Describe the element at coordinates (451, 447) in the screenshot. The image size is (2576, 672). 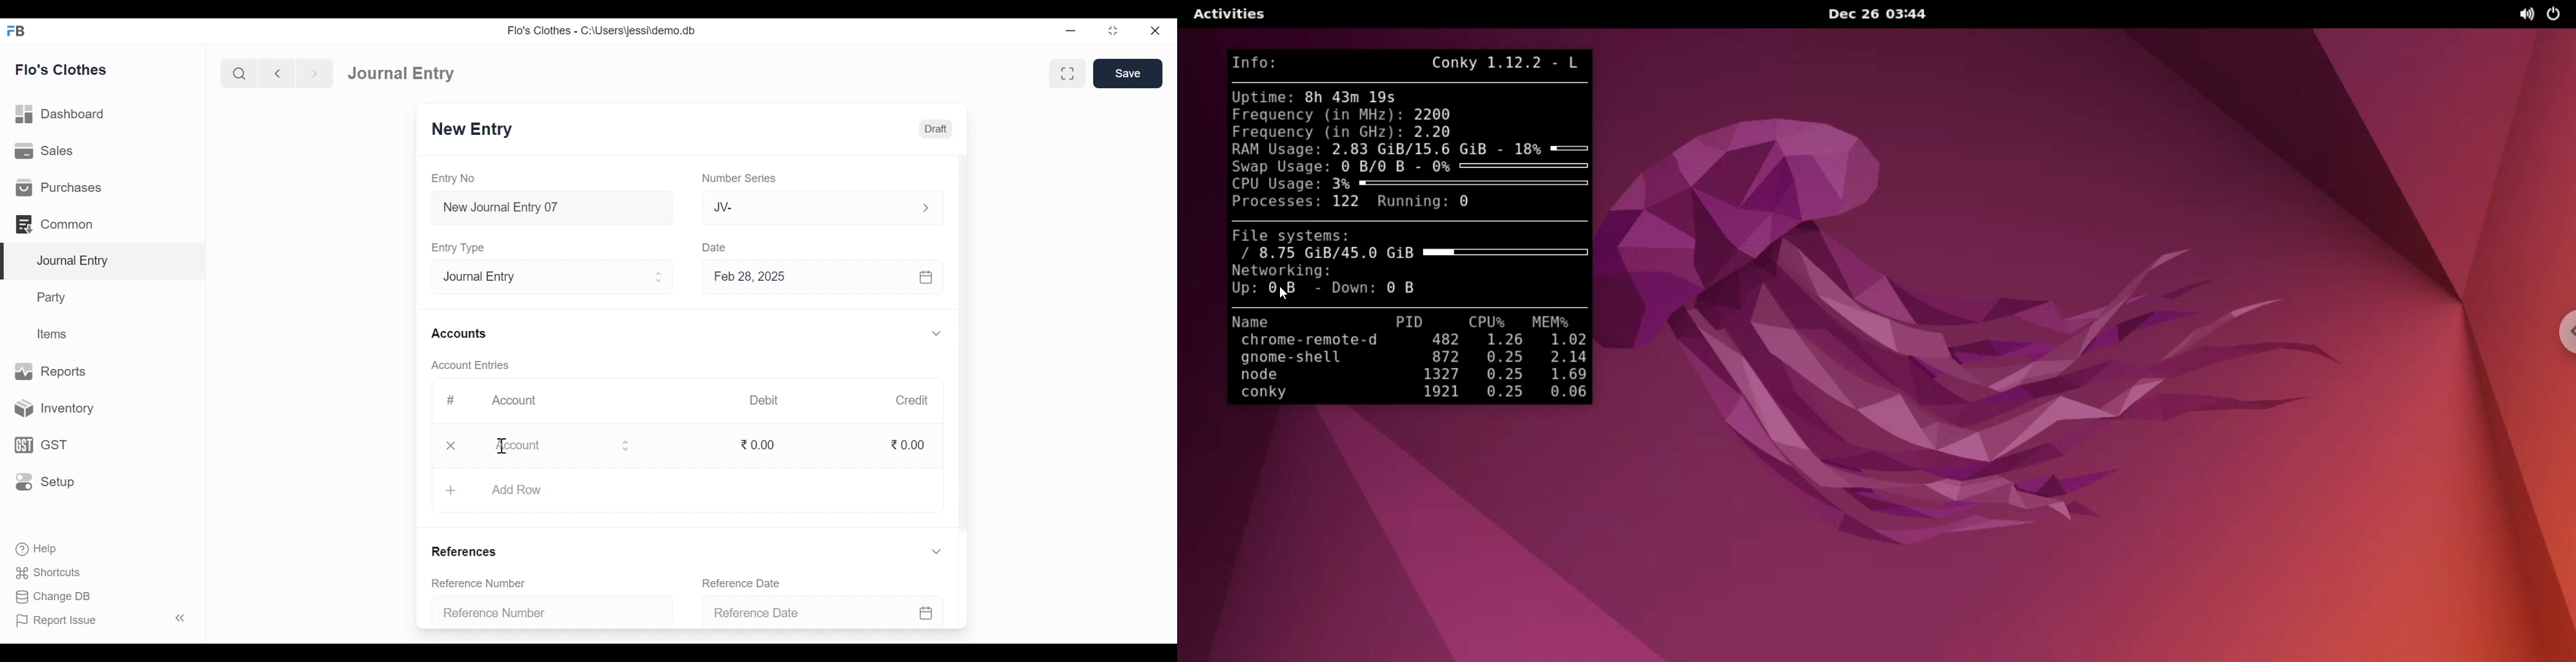
I see `Close` at that location.